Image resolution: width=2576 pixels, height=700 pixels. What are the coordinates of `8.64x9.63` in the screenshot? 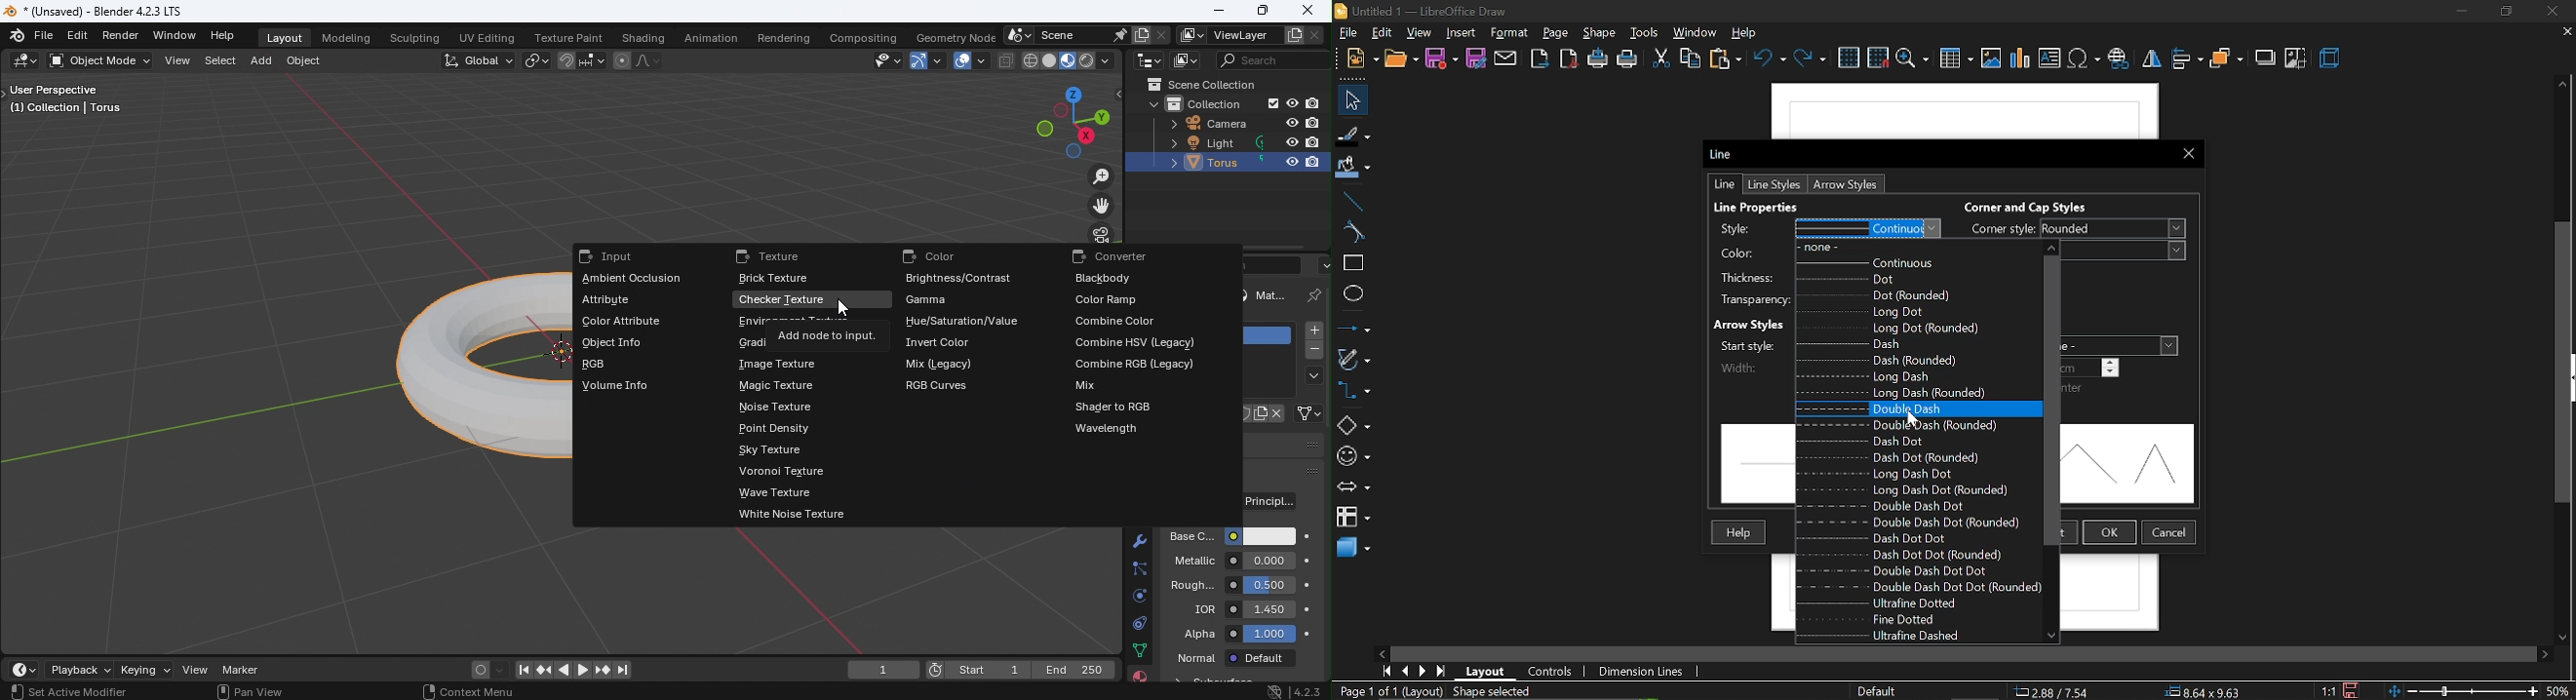 It's located at (2210, 693).